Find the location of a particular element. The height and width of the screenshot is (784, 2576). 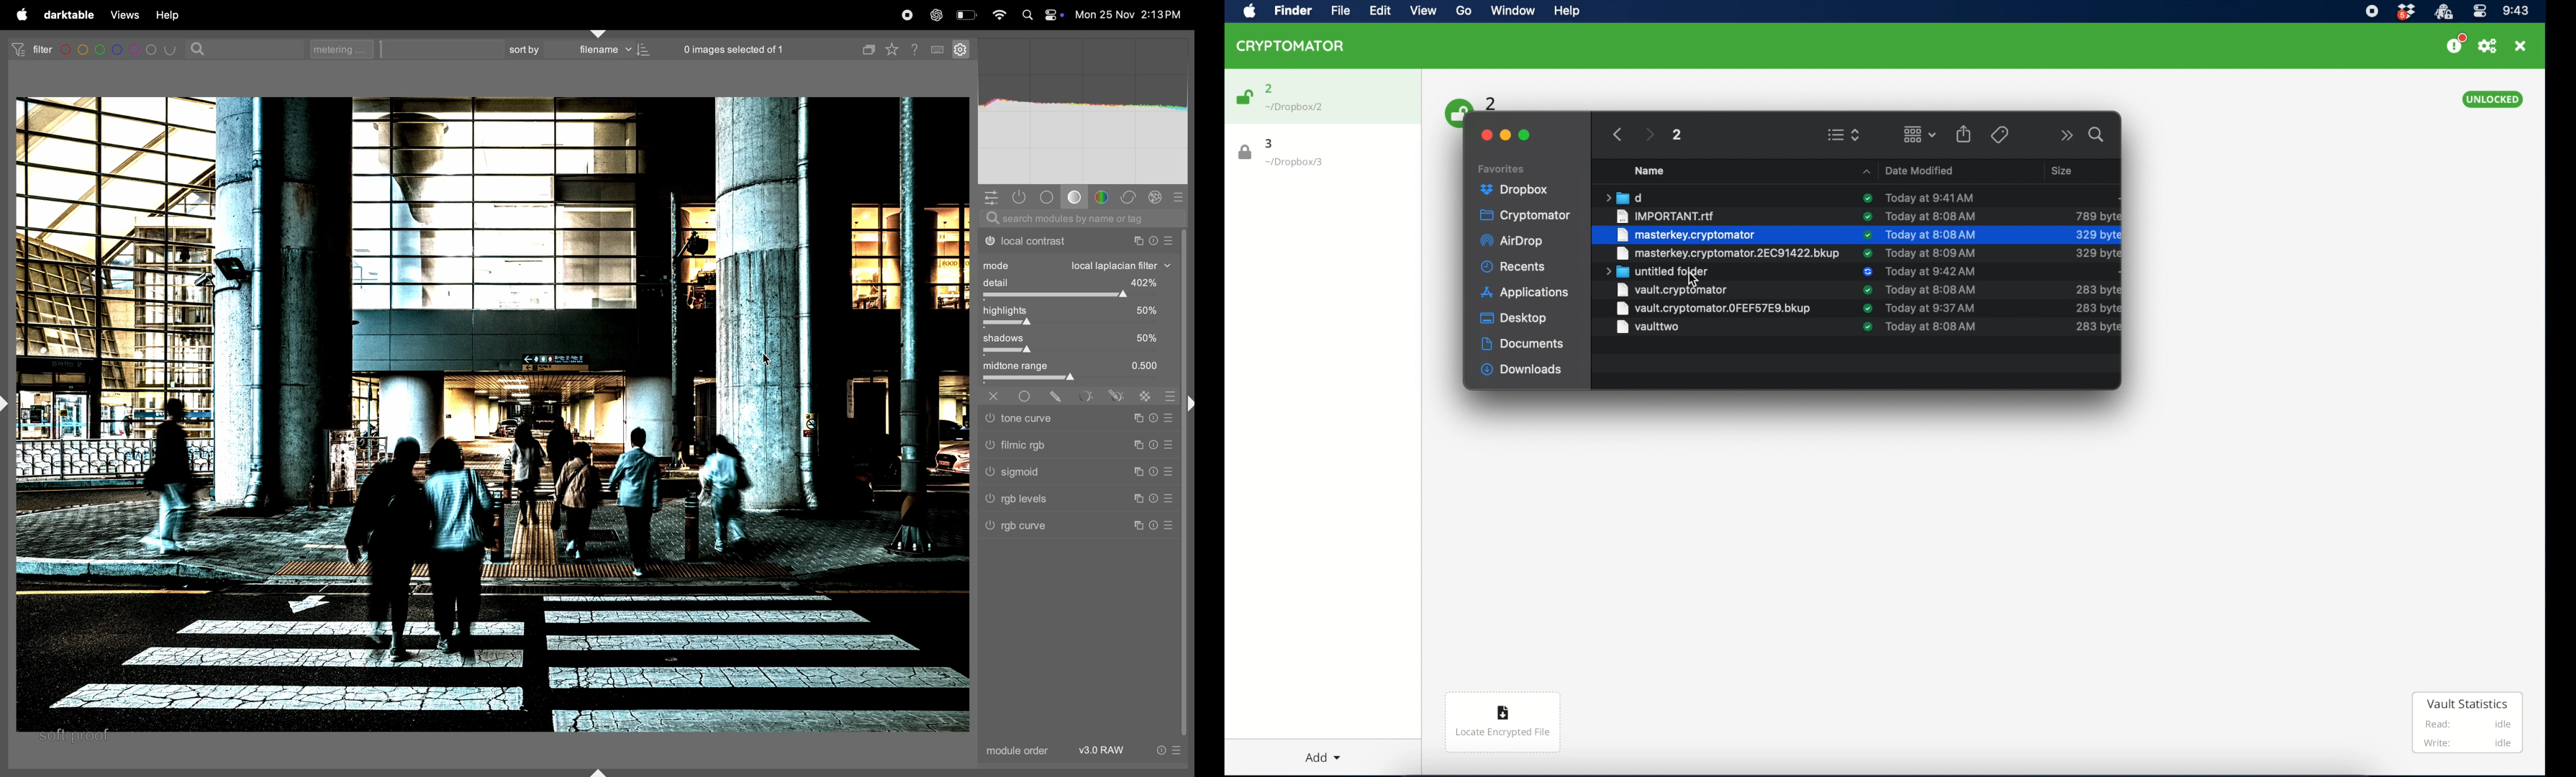

off is located at coordinates (997, 396).